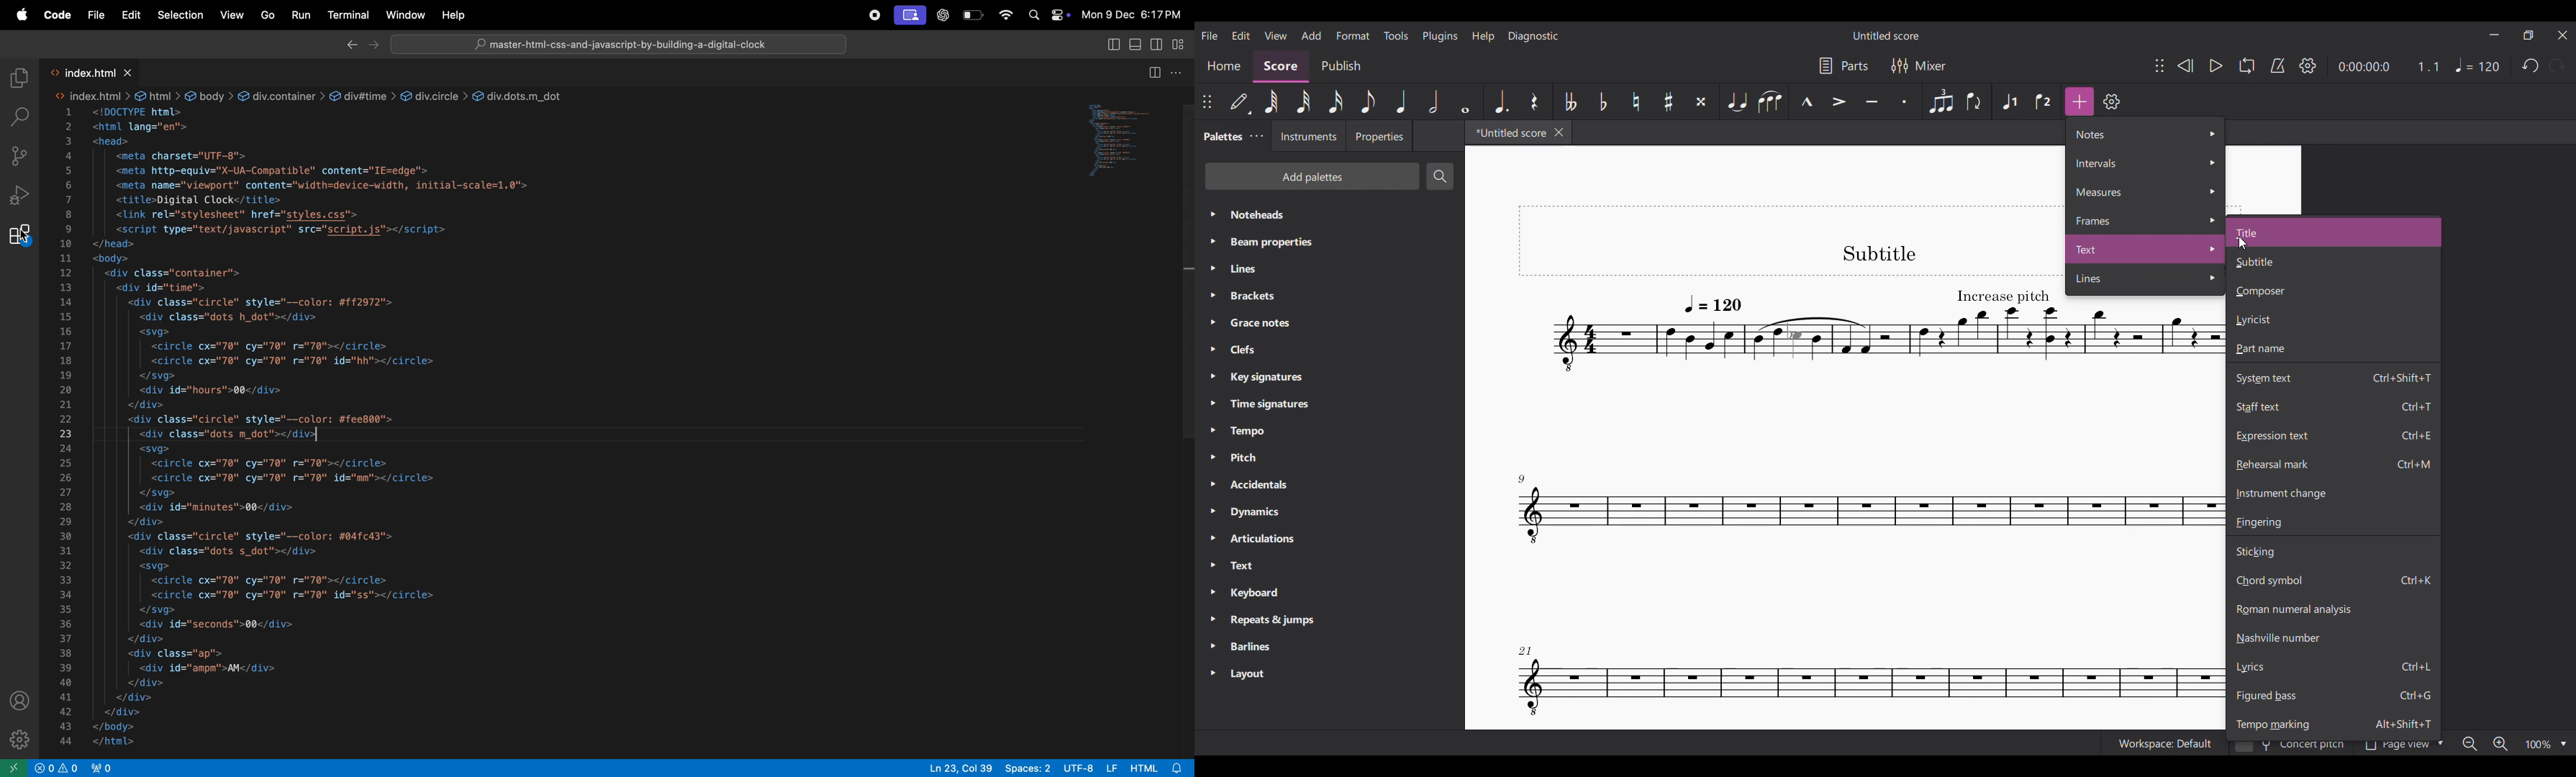  I want to click on Grace notes, so click(1329, 323).